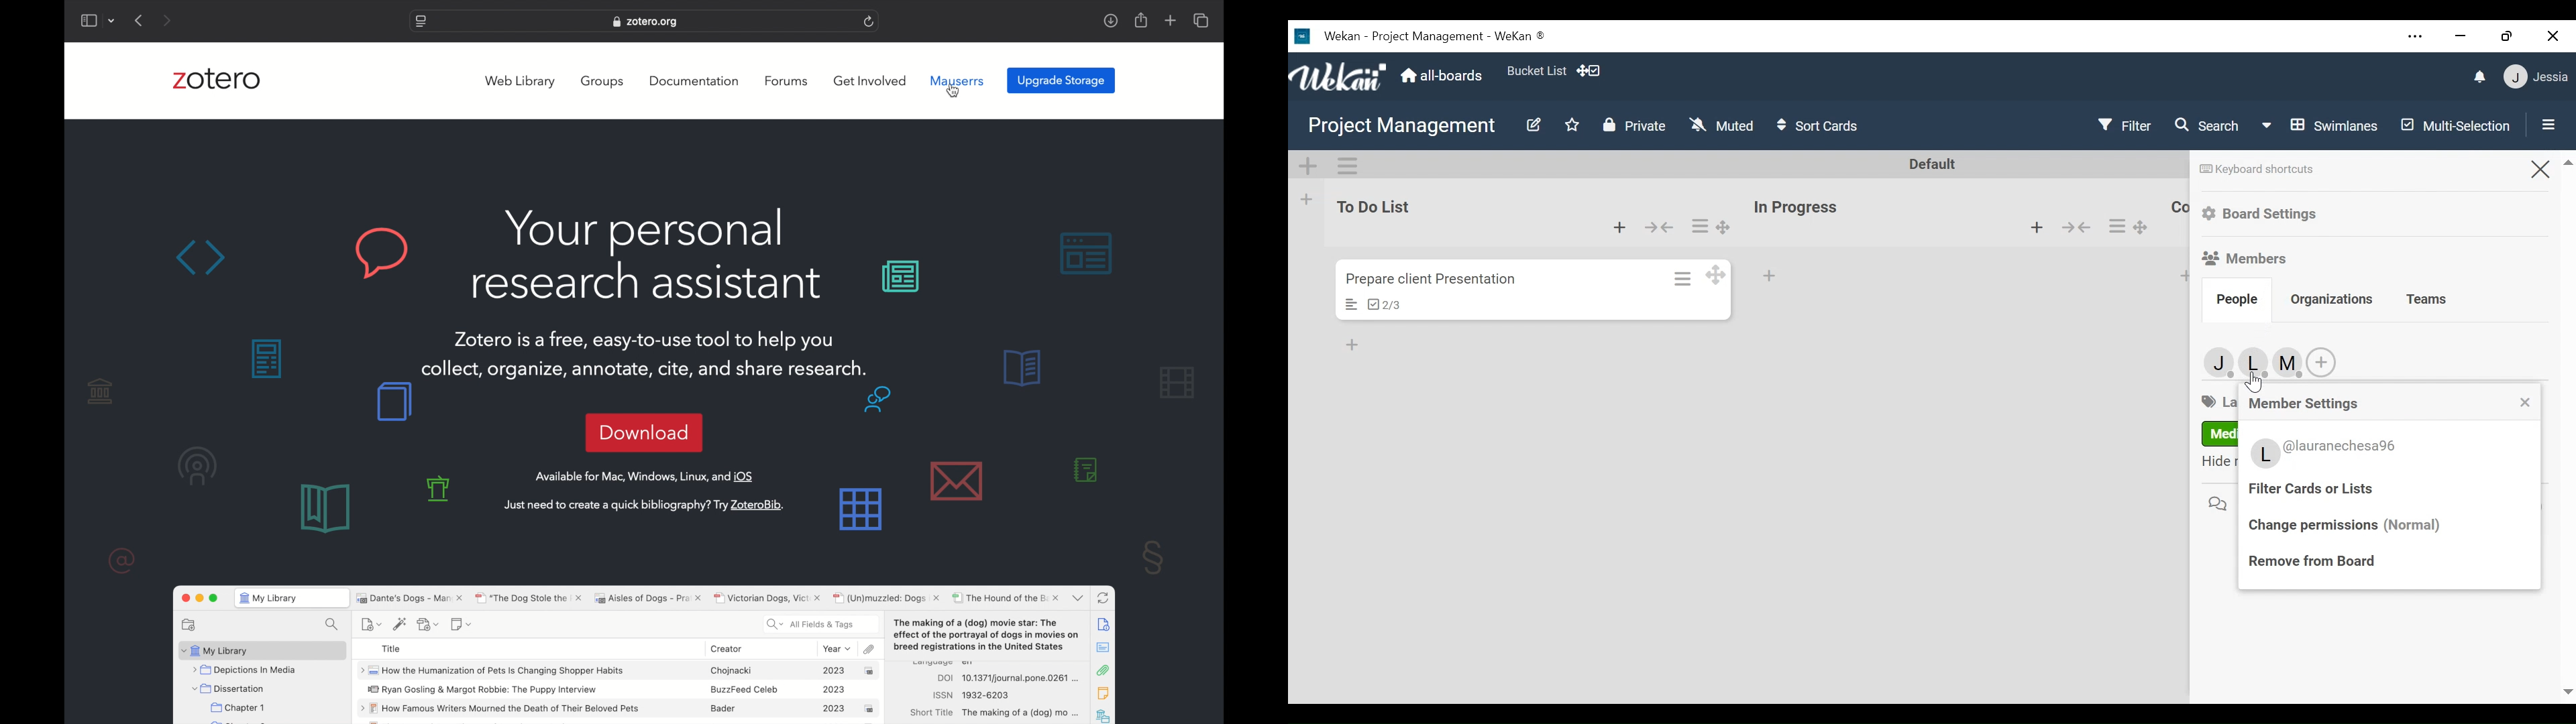 The height and width of the screenshot is (728, 2576). I want to click on web address, so click(647, 21).